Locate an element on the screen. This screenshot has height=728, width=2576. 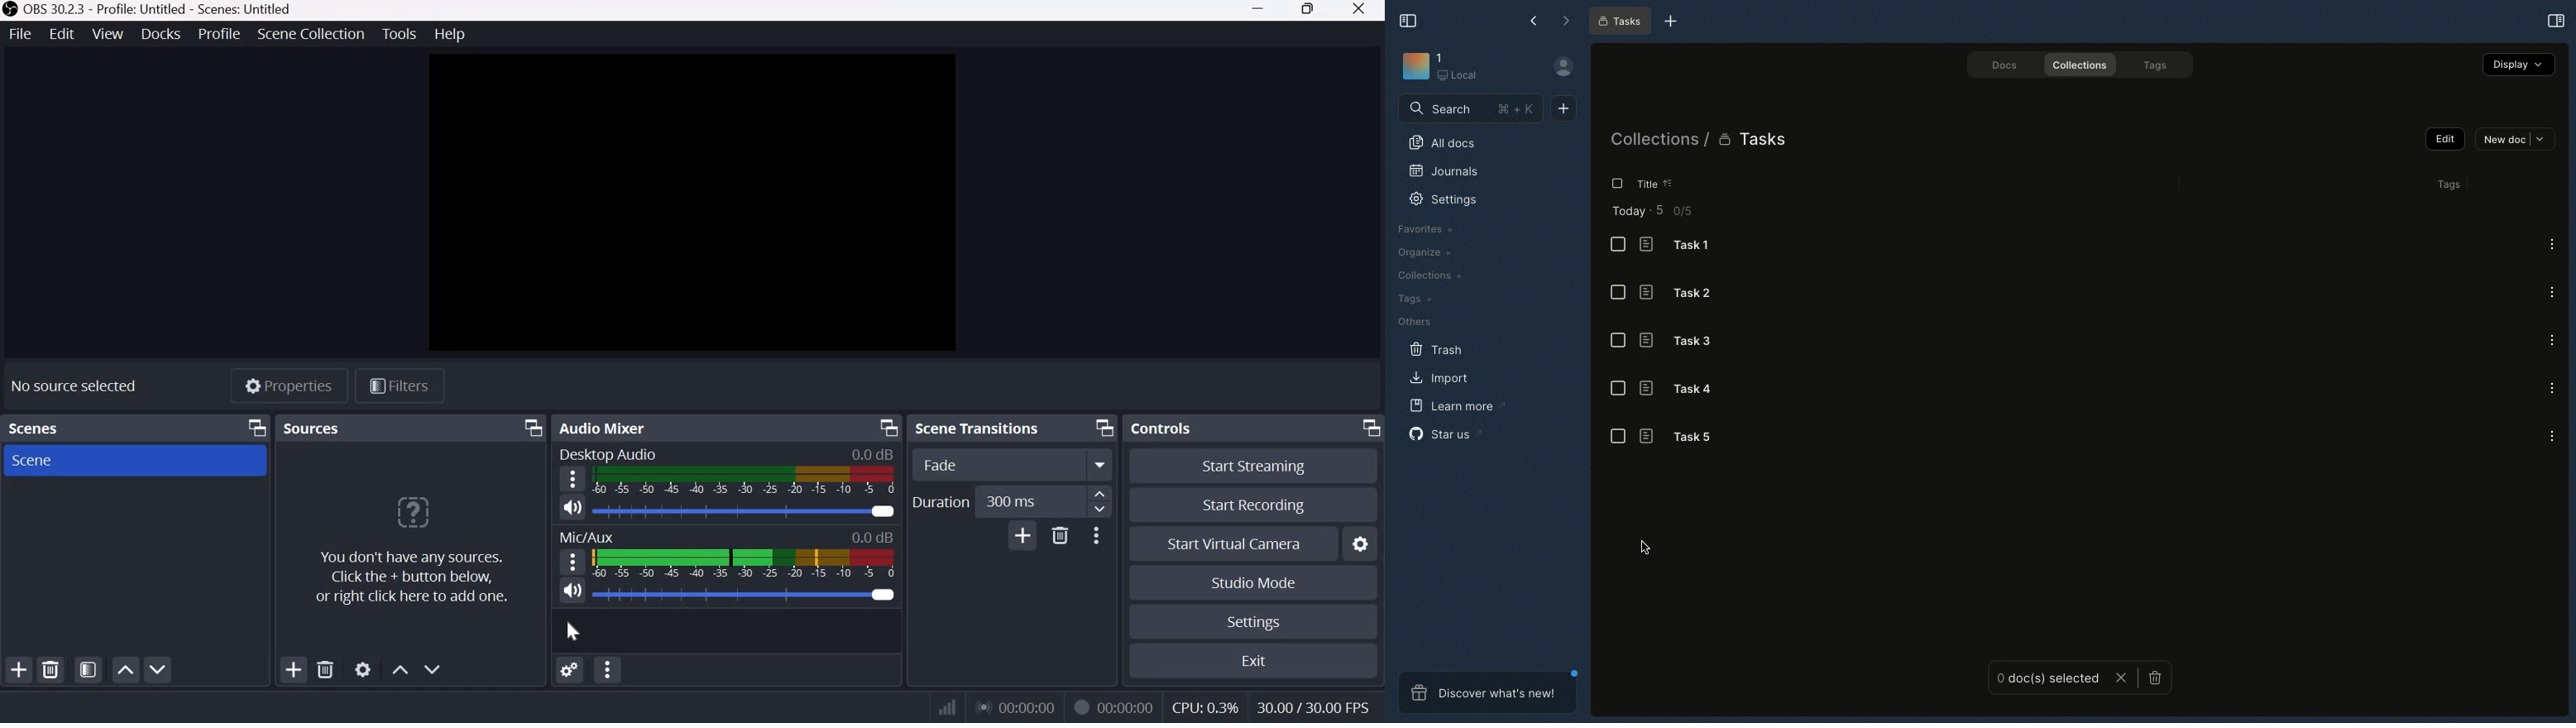
advanced audio properties is located at coordinates (609, 670).